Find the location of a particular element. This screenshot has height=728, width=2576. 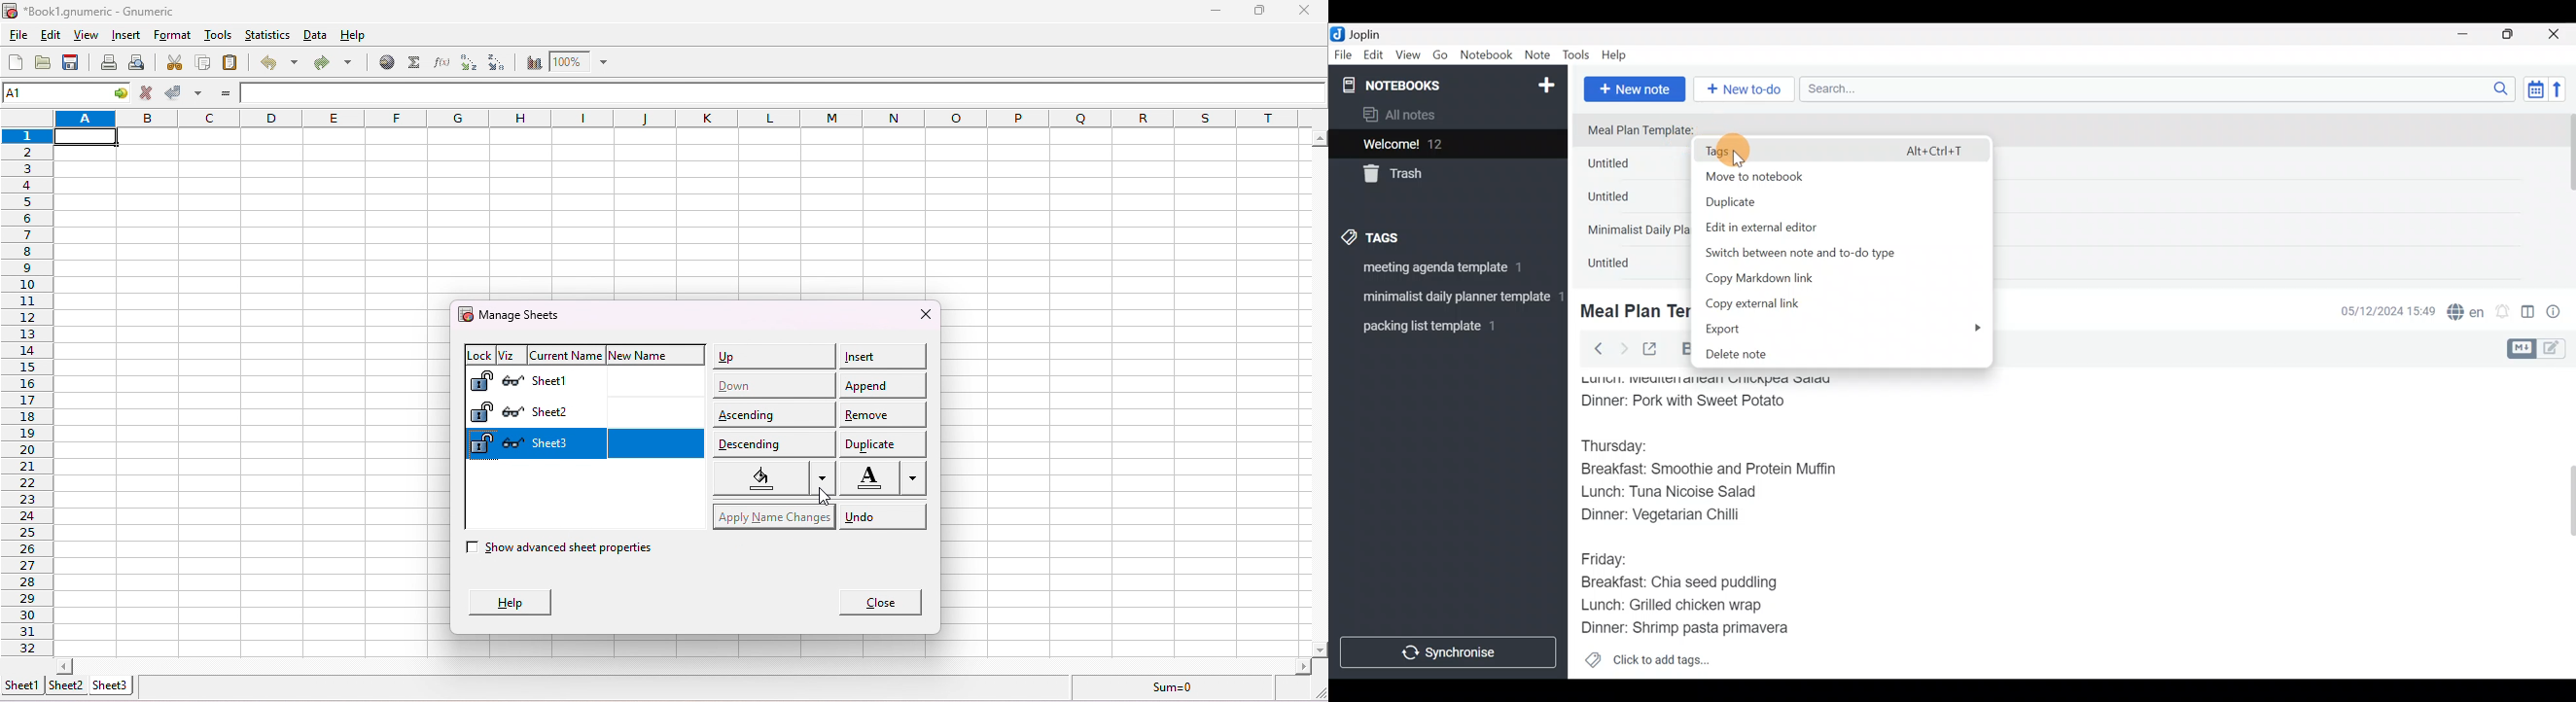

Dinner: Pork with Sweet Potato is located at coordinates (1701, 401).